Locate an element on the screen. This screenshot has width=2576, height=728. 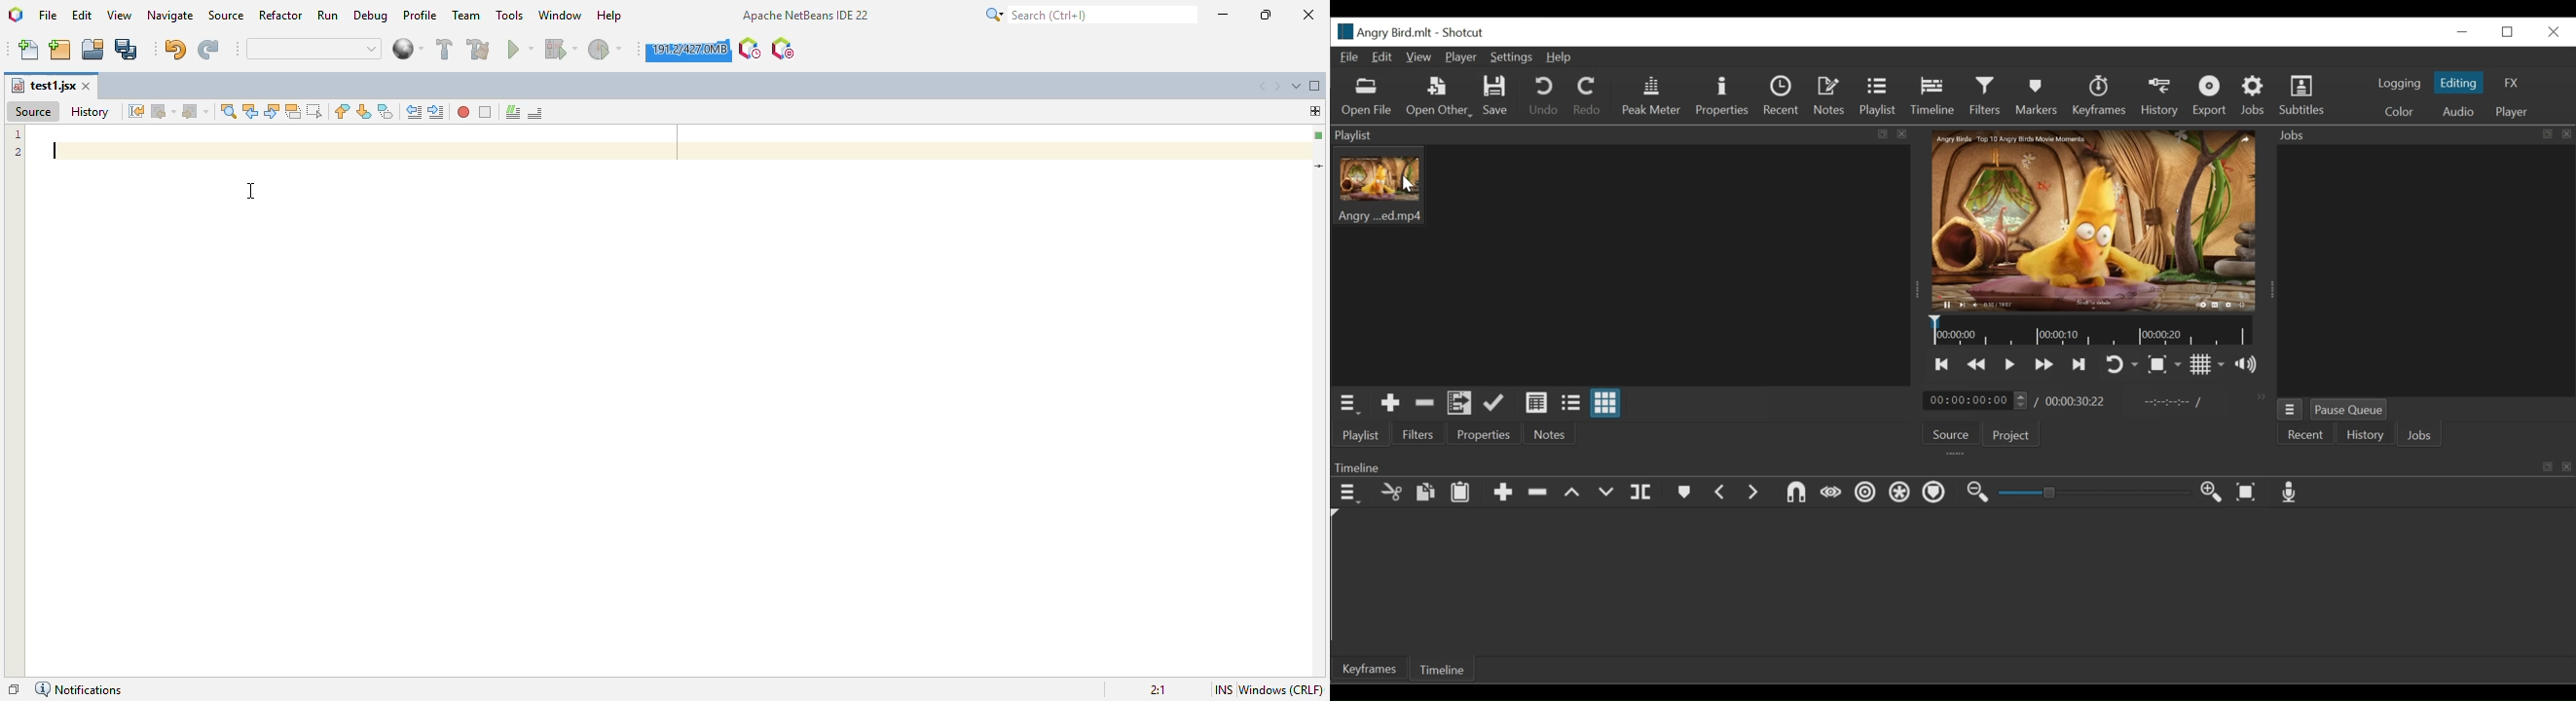
Toggle player looping is located at coordinates (2118, 363).